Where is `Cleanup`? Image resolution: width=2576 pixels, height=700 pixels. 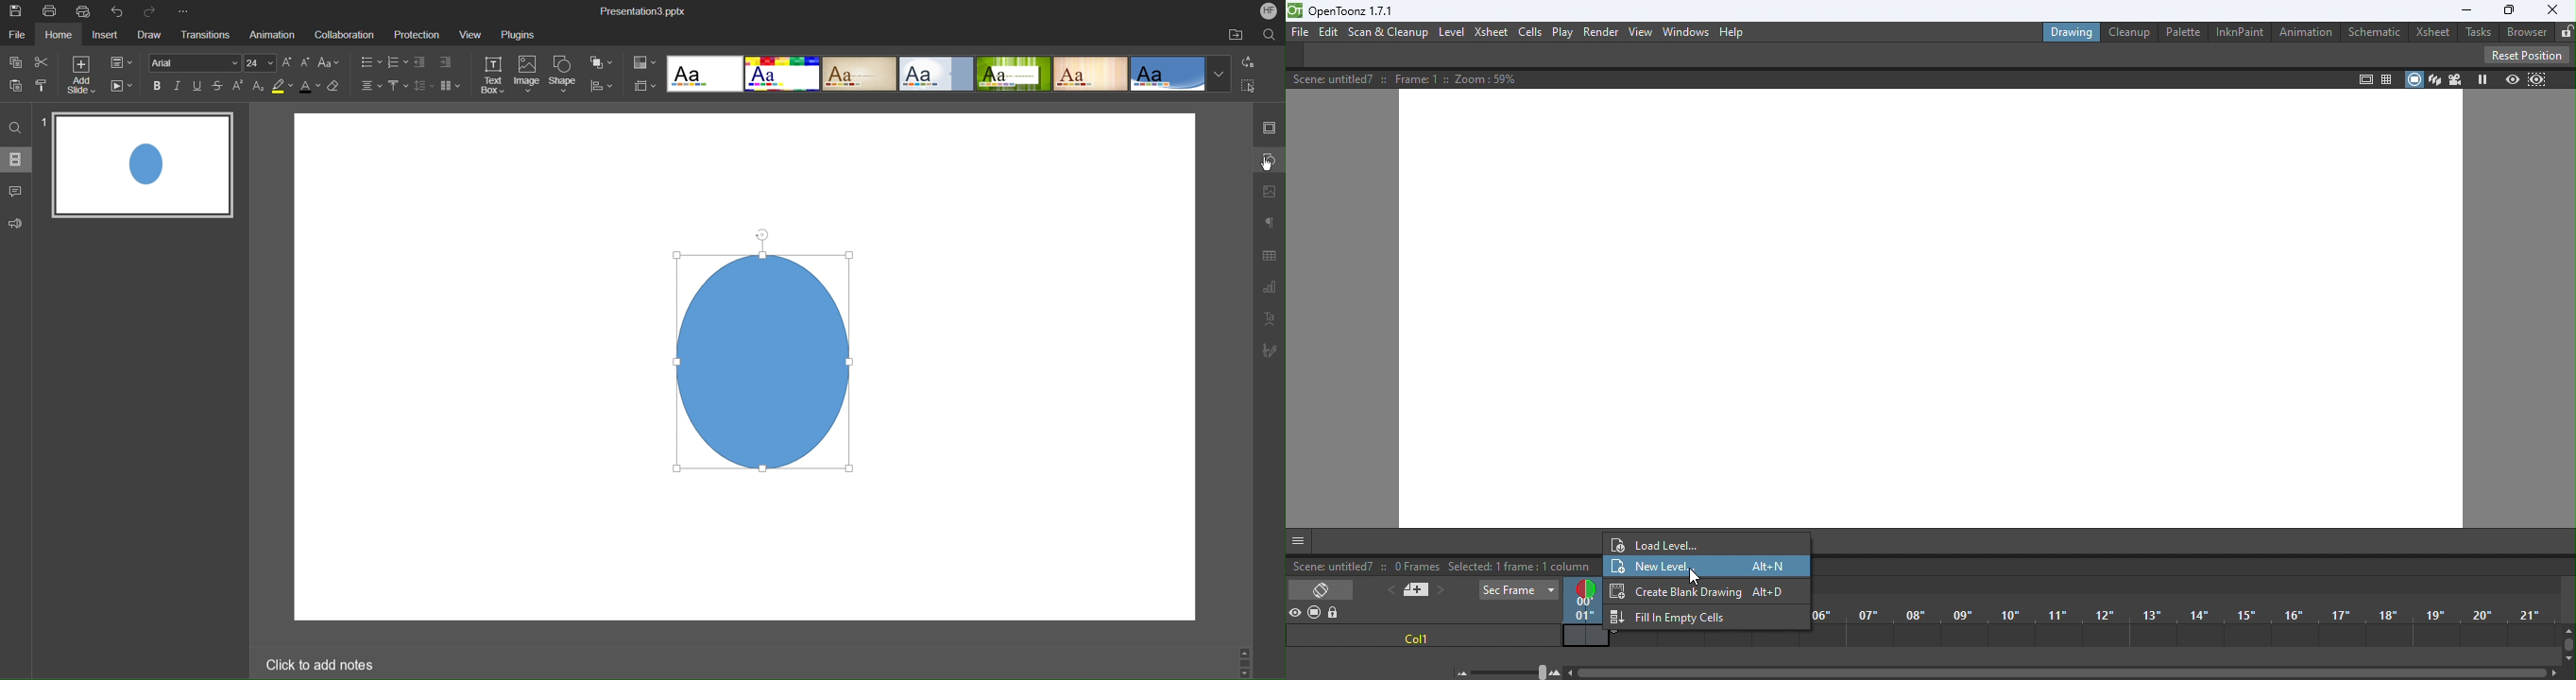 Cleanup is located at coordinates (2128, 32).